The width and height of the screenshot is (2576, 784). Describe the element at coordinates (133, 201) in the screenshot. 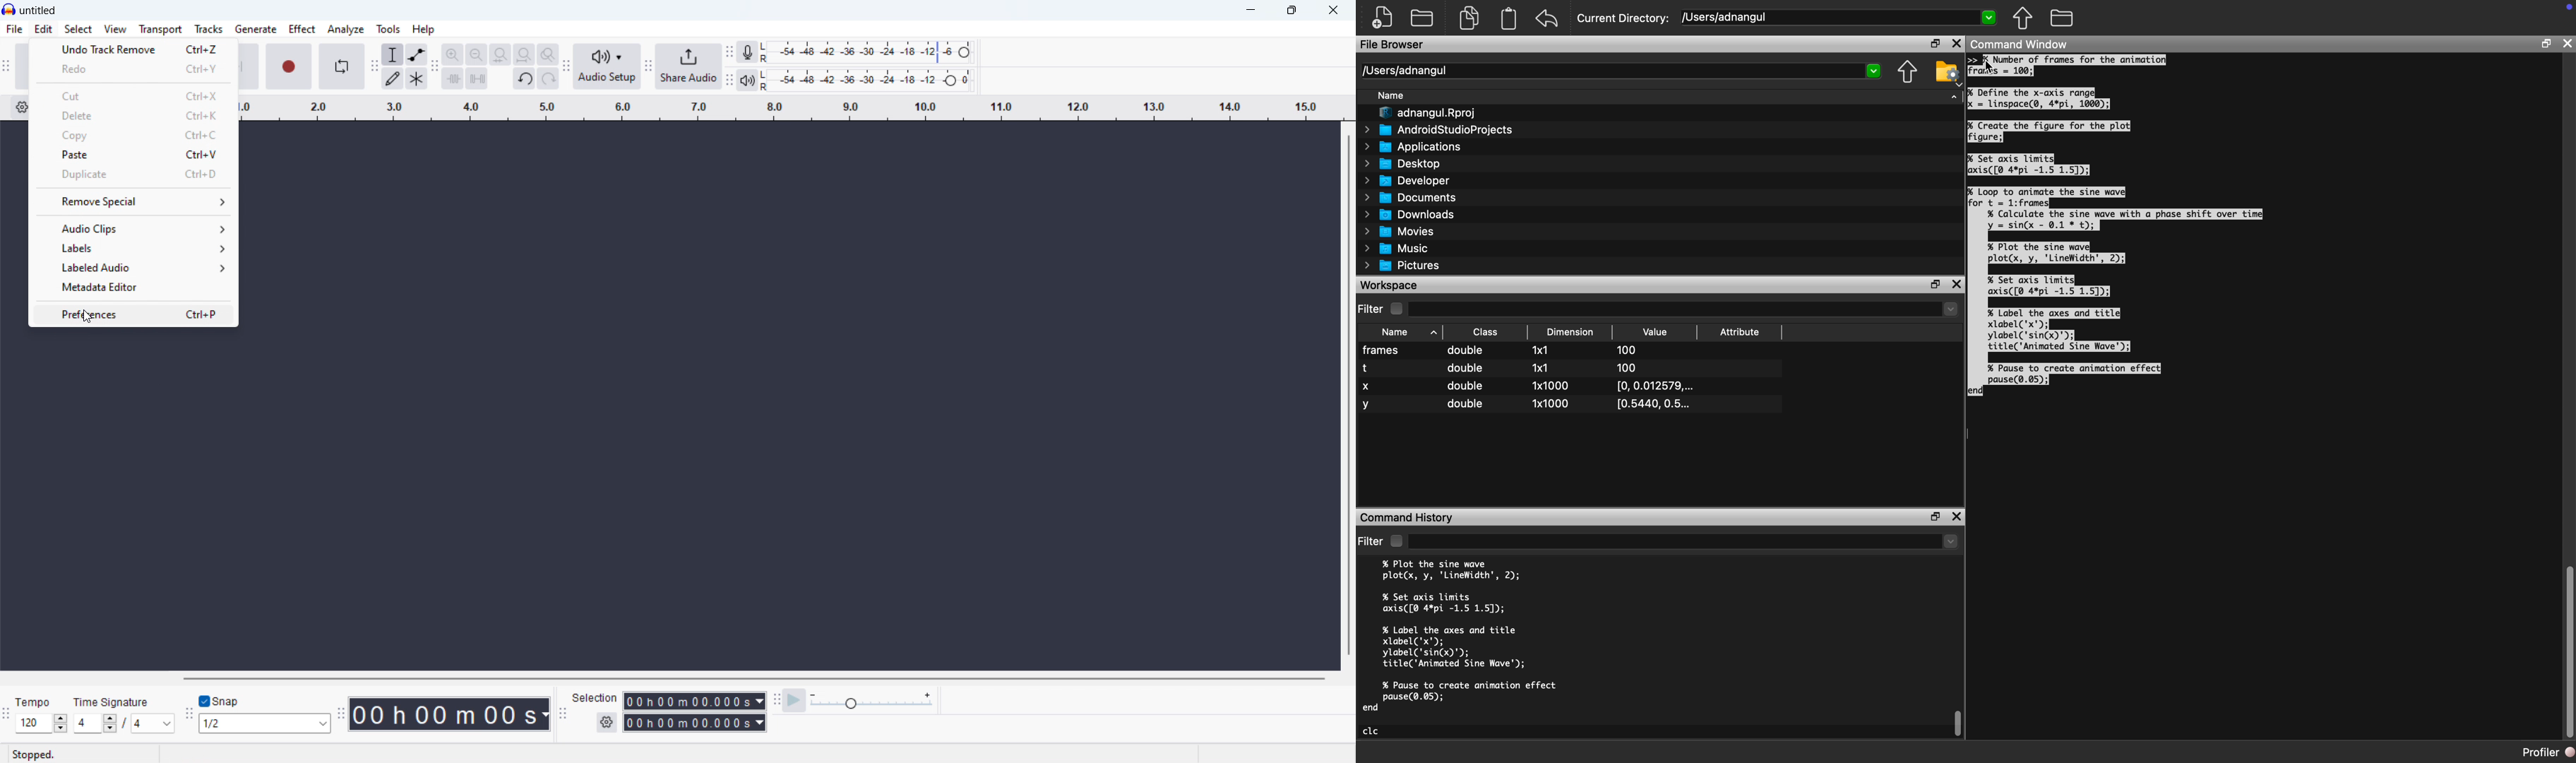

I see `remove special` at that location.